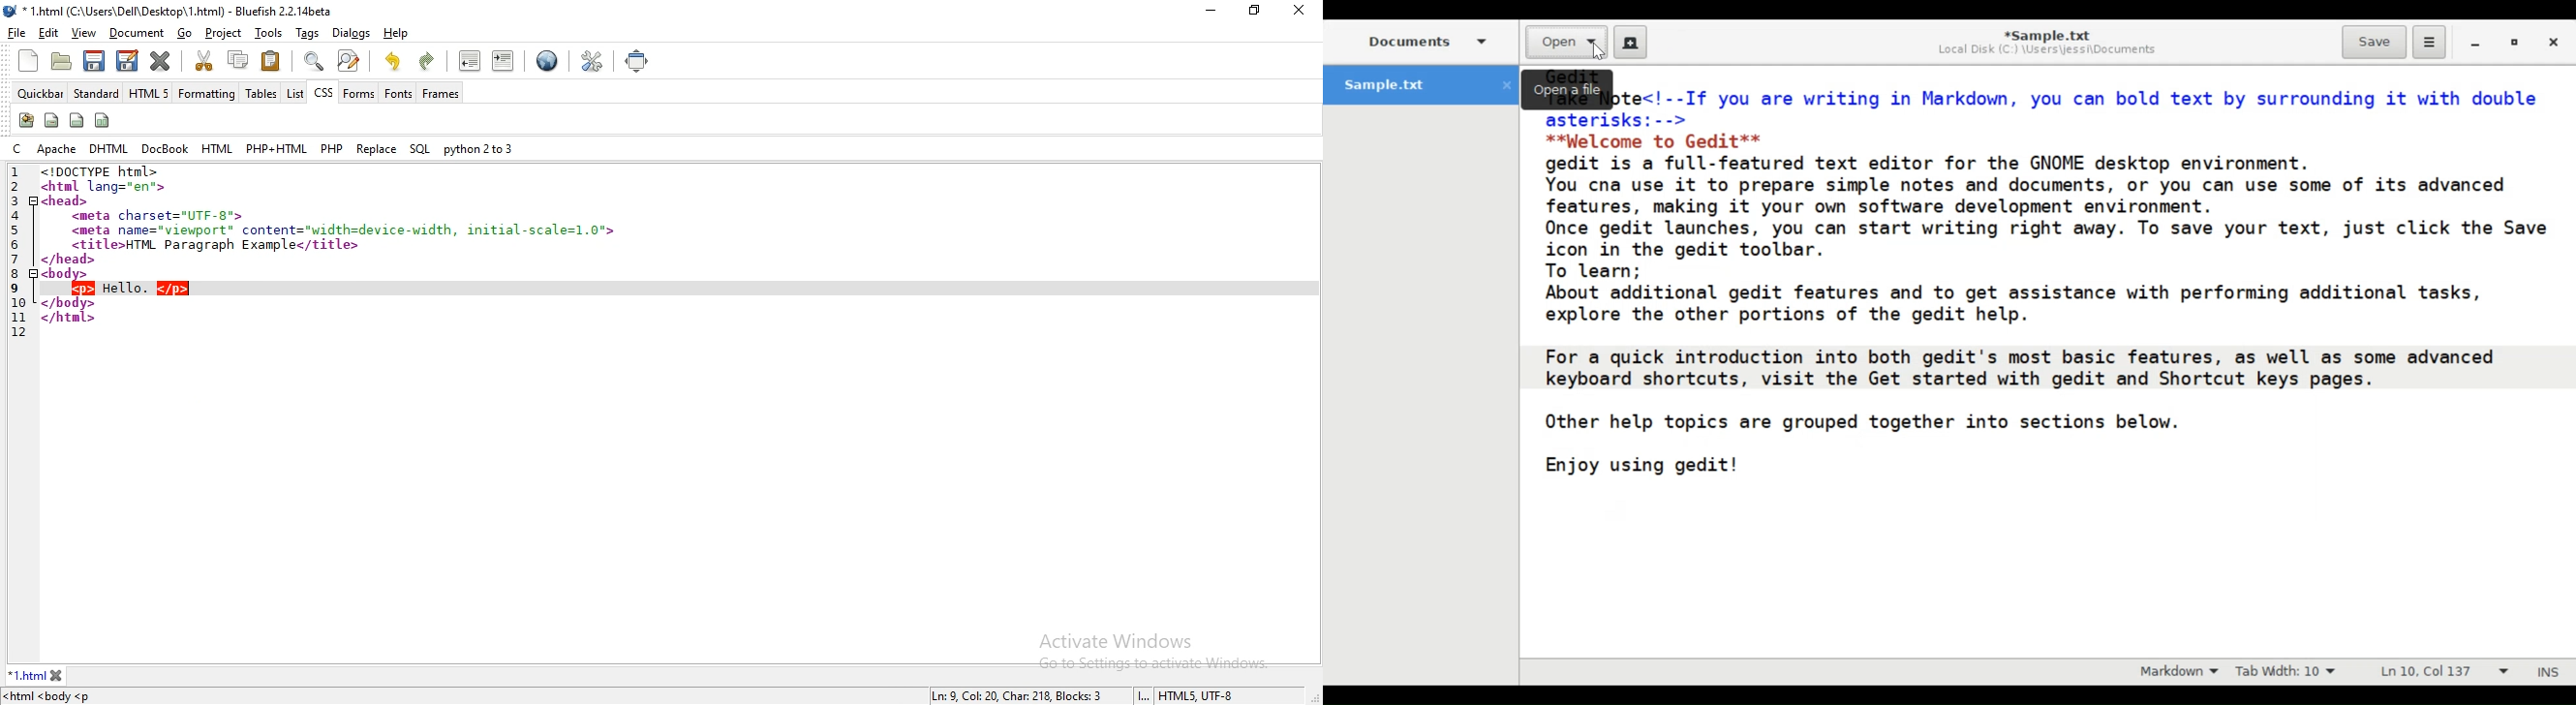  What do you see at coordinates (351, 61) in the screenshot?
I see `advanced find and replace` at bounding box center [351, 61].